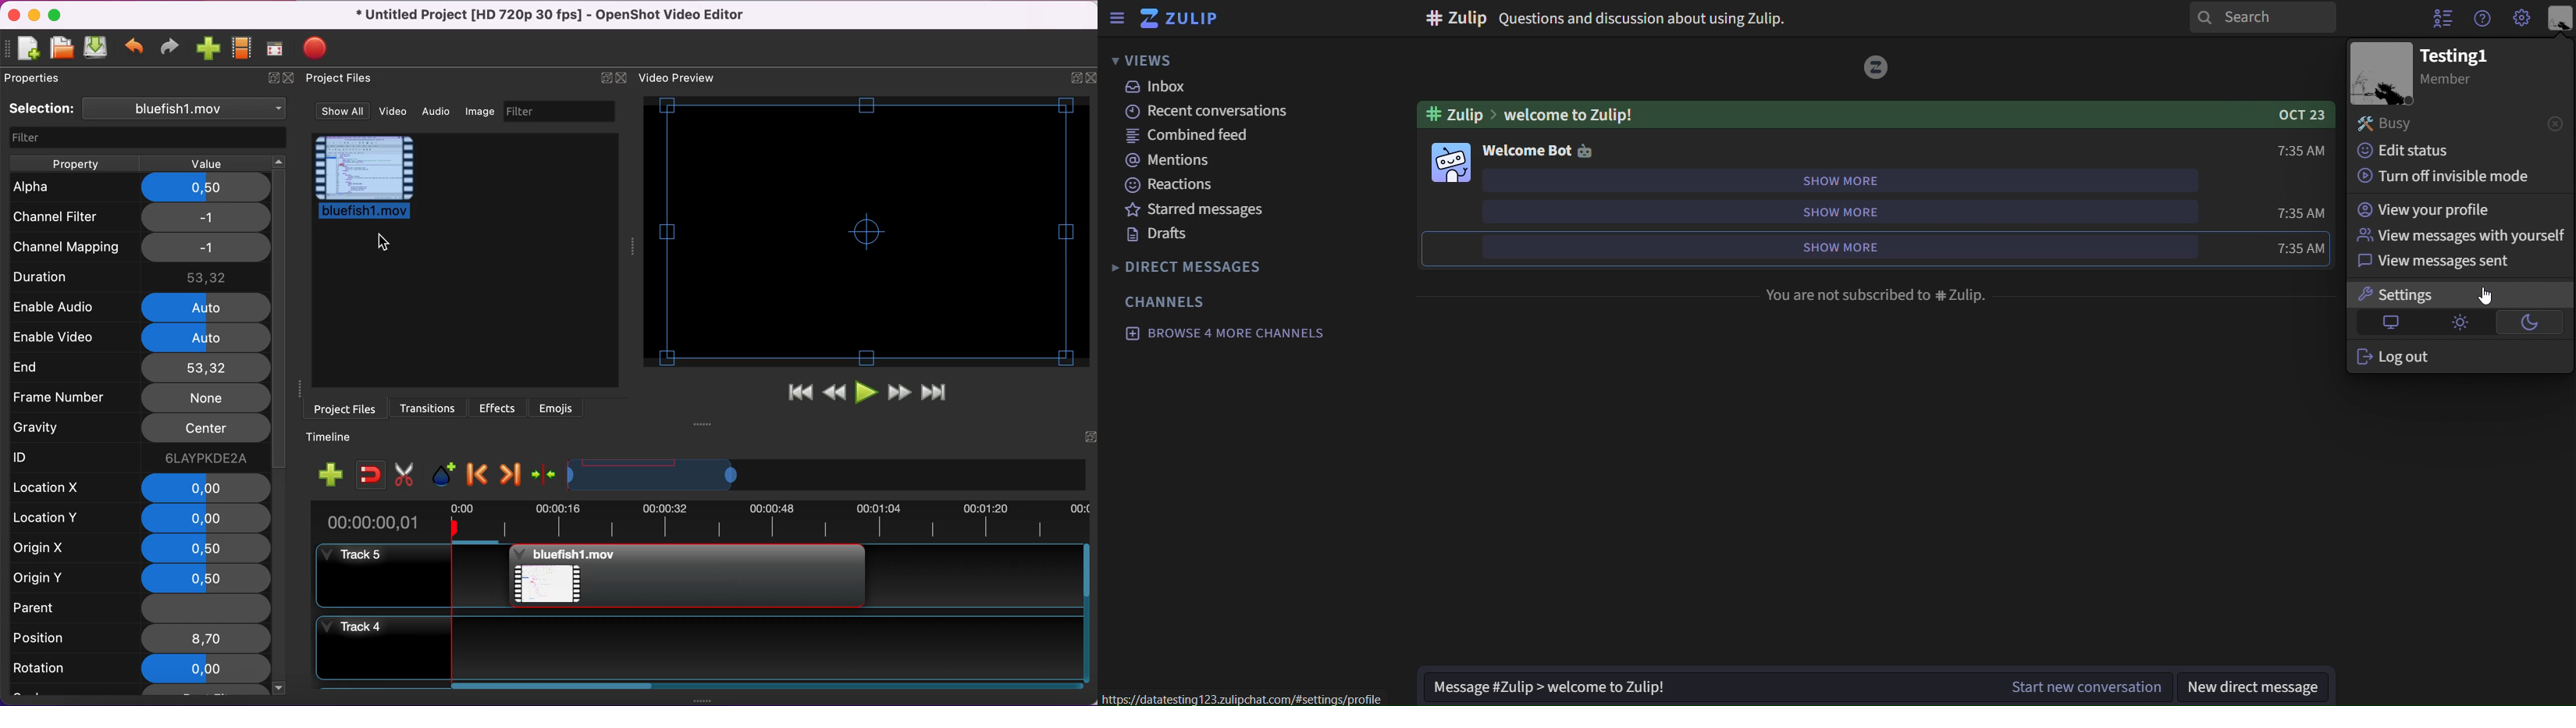 Image resolution: width=2576 pixels, height=728 pixels. What do you see at coordinates (2258, 681) in the screenshot?
I see `new direct message` at bounding box center [2258, 681].